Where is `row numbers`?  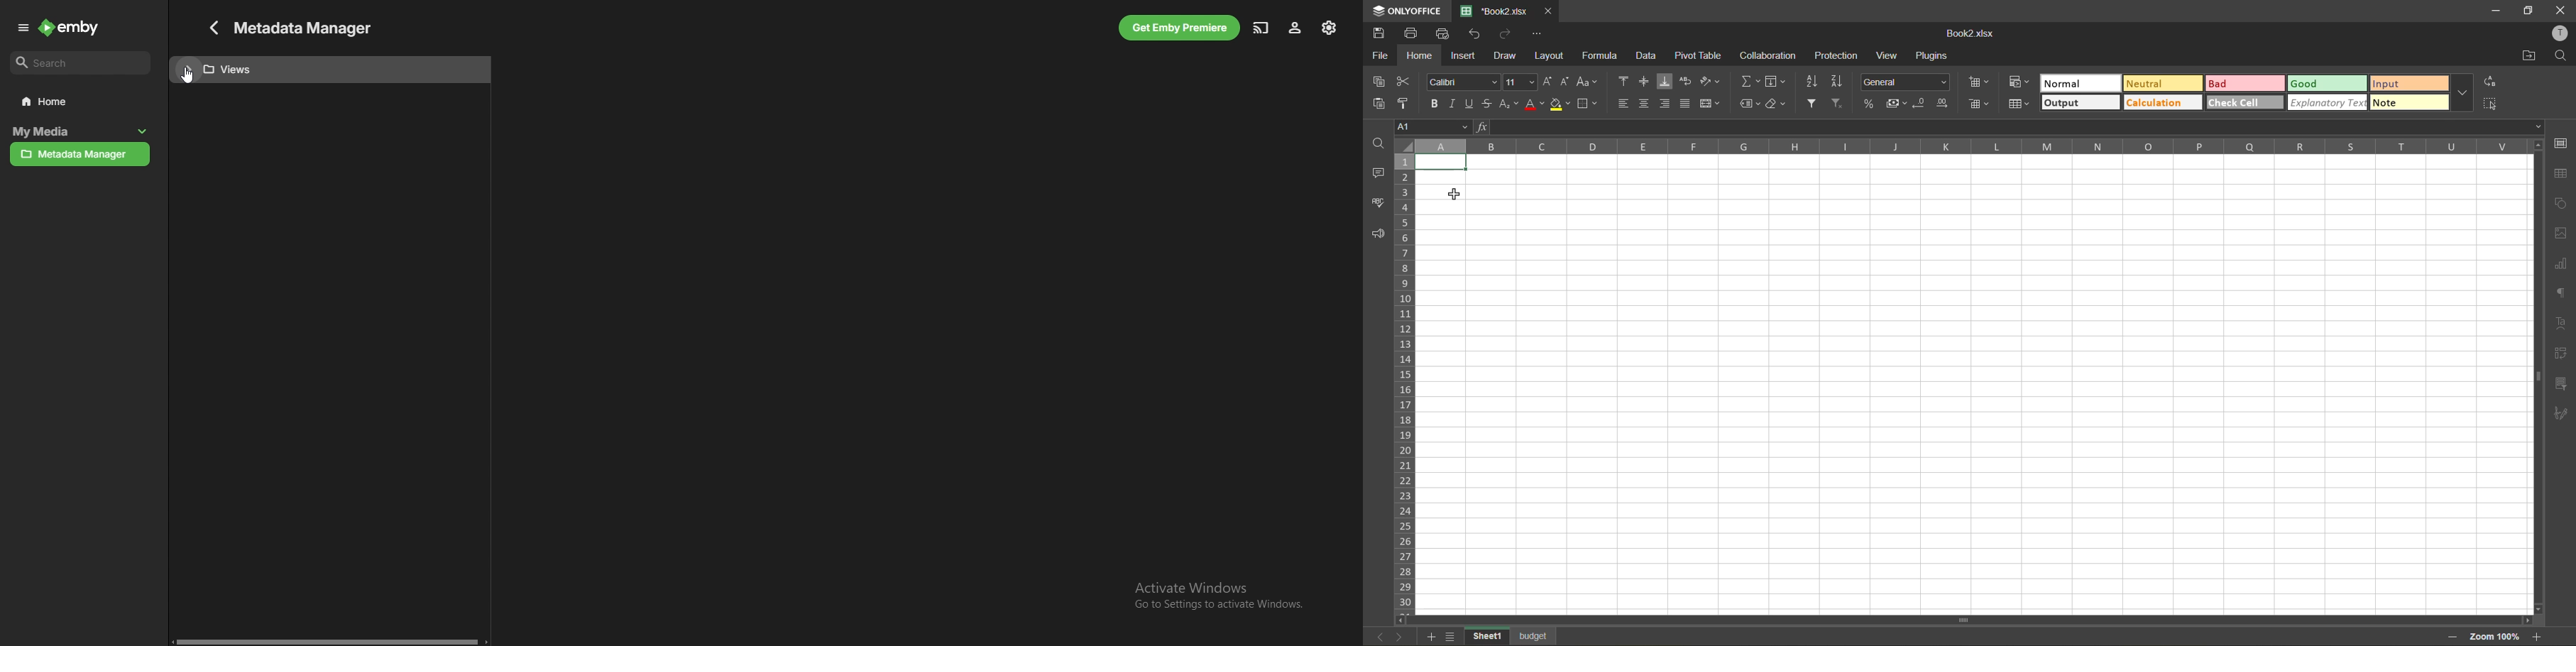
row numbers is located at coordinates (1404, 381).